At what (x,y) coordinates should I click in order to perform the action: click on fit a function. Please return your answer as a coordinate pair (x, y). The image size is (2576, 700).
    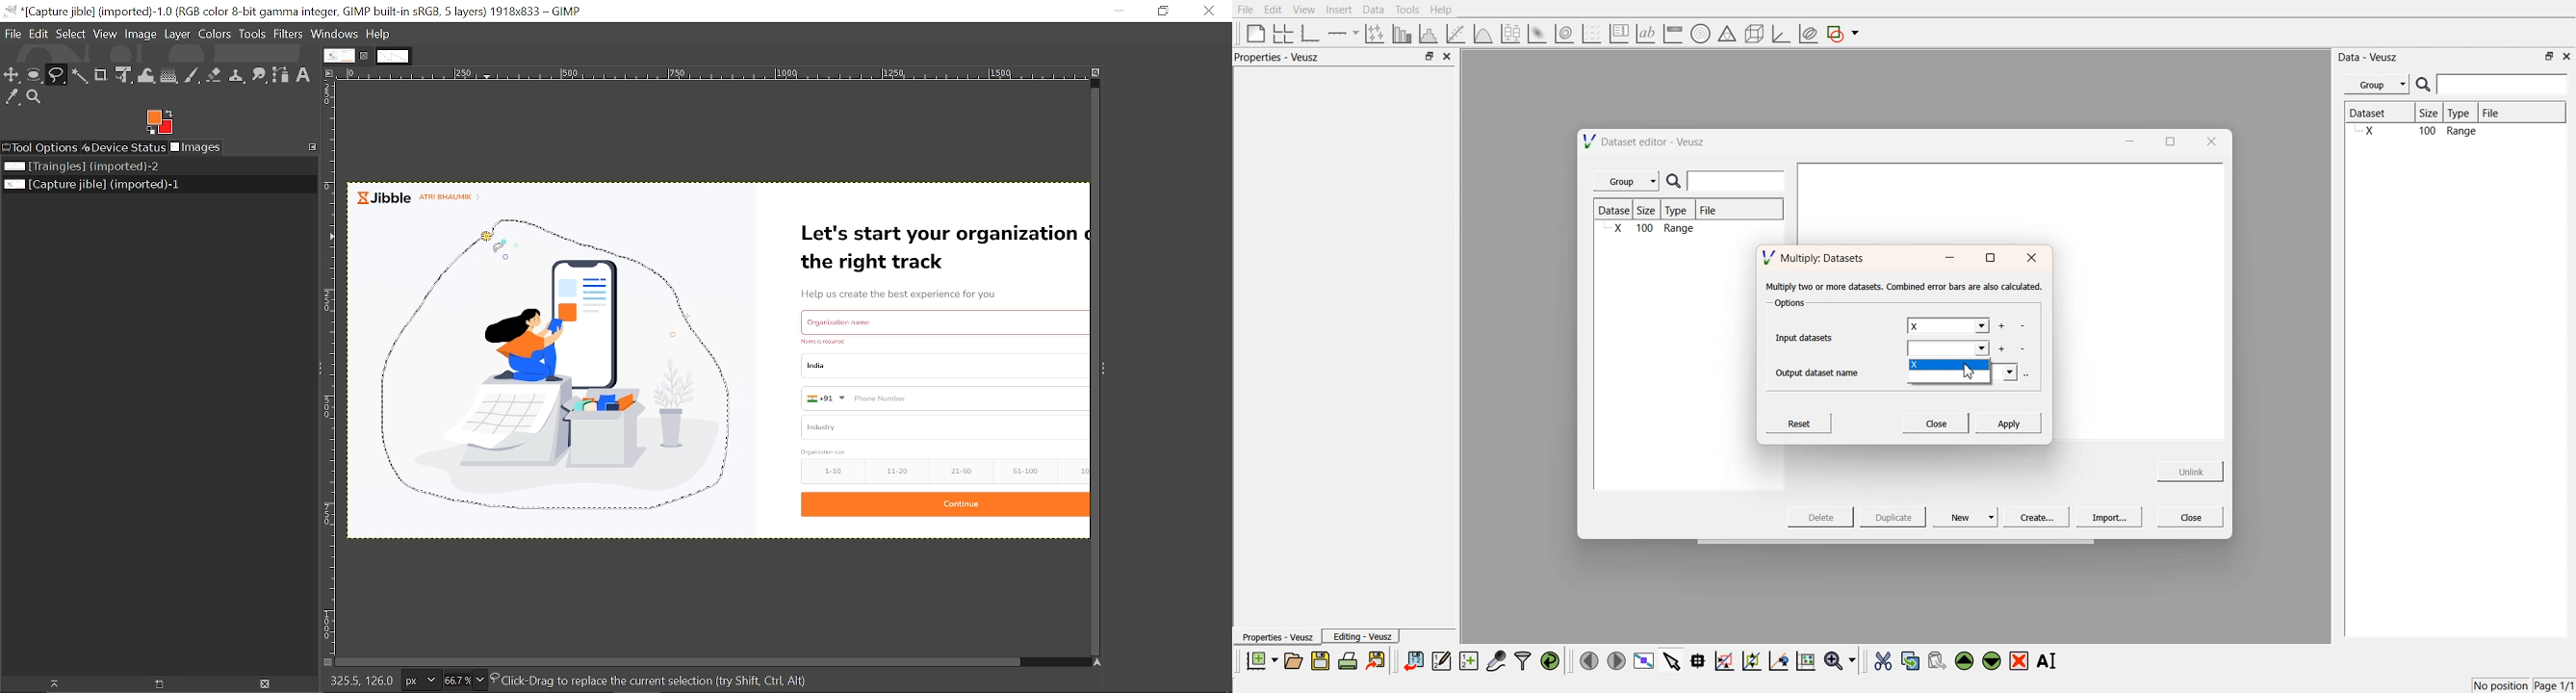
    Looking at the image, I should click on (1457, 32).